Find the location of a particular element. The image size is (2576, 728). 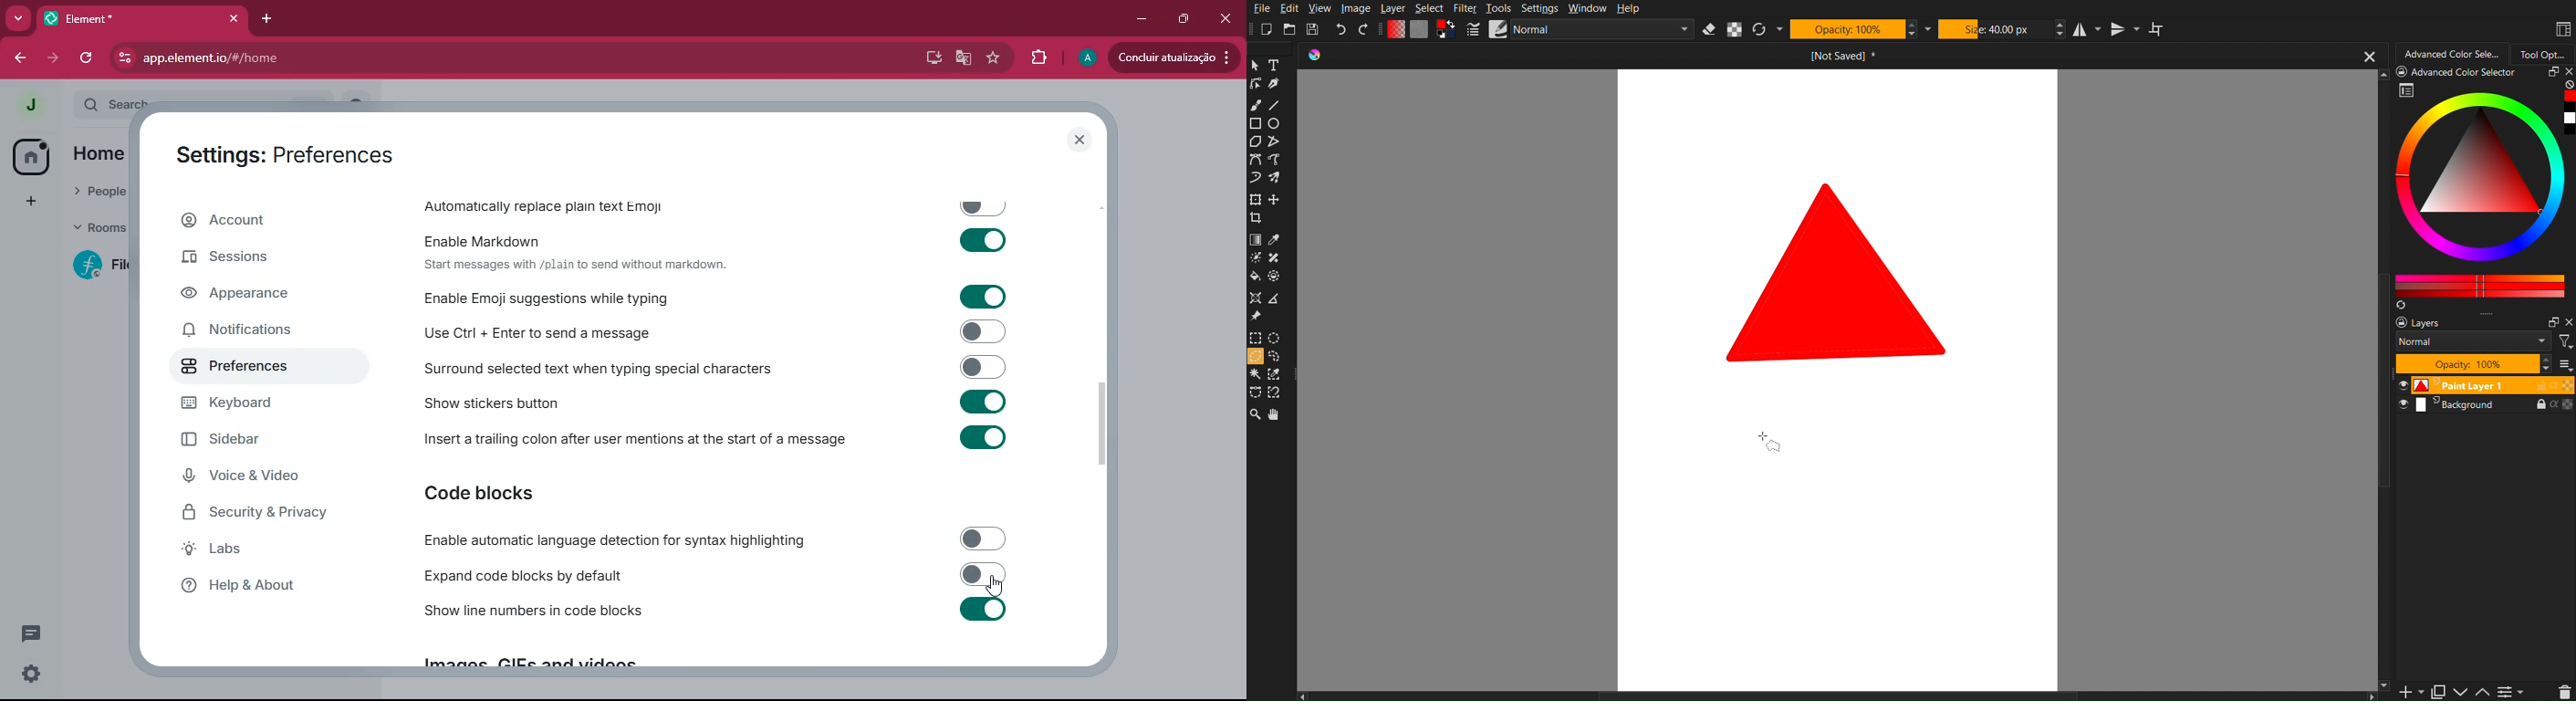

Brush is located at coordinates (1258, 105).